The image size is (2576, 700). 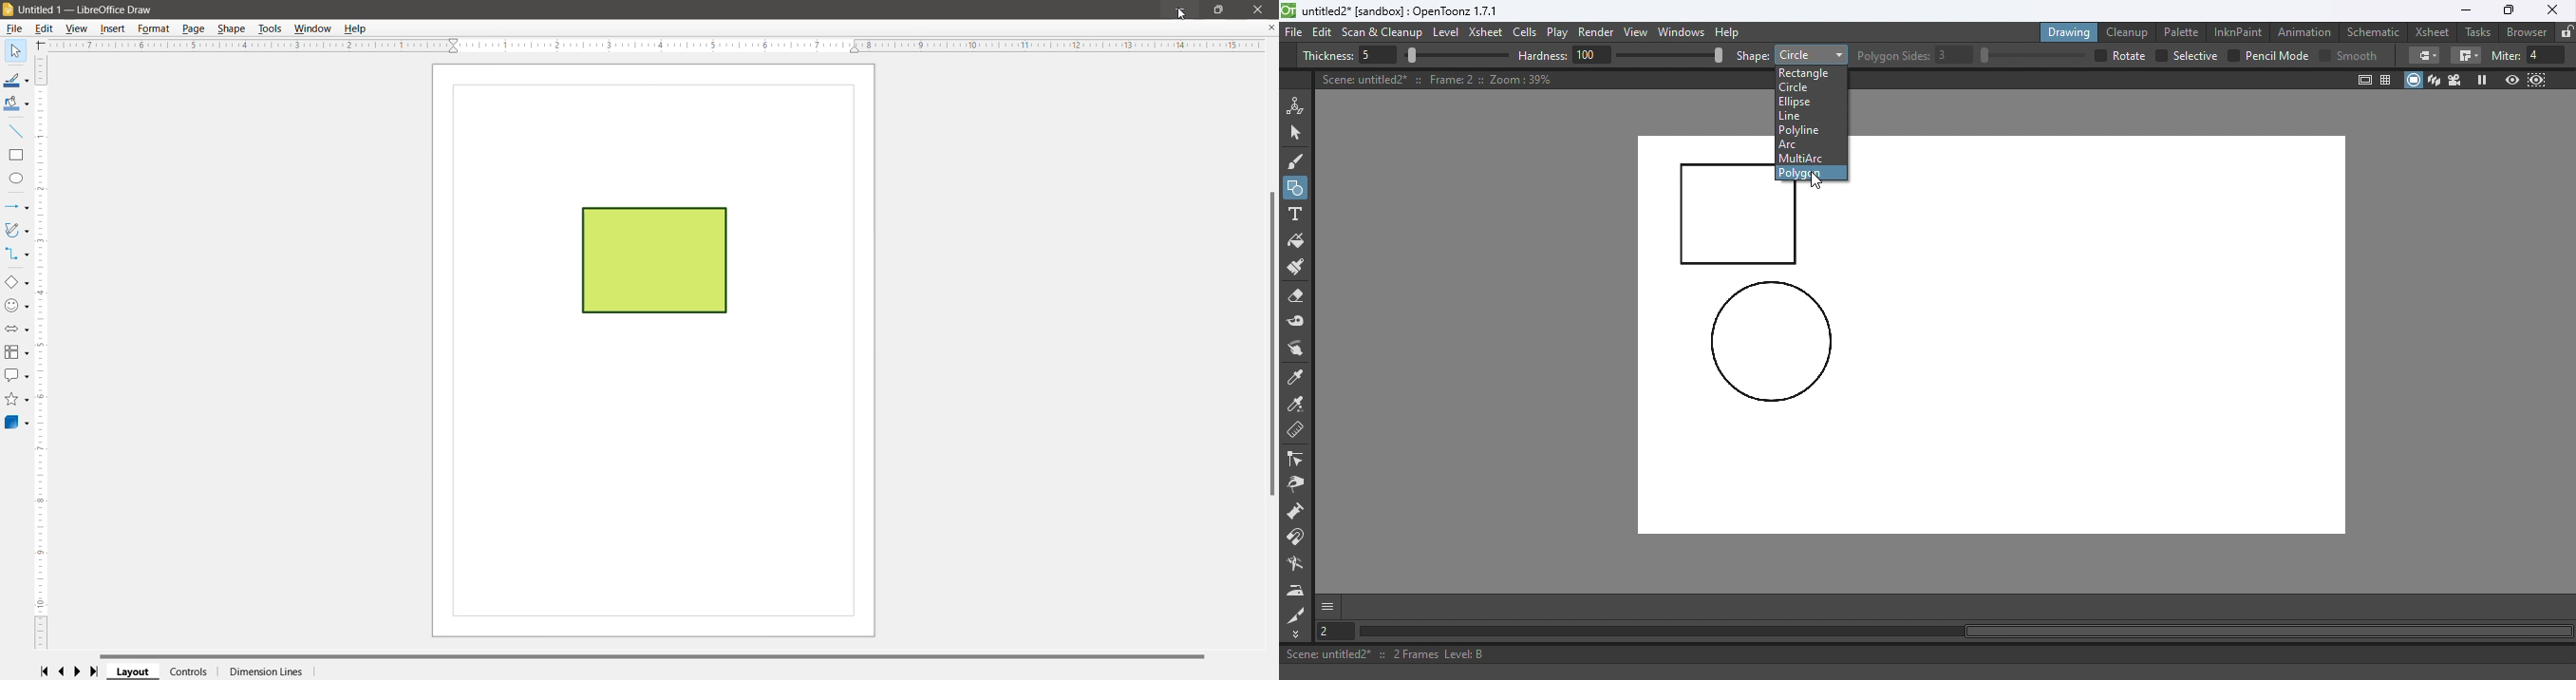 What do you see at coordinates (113, 29) in the screenshot?
I see `Insert` at bounding box center [113, 29].